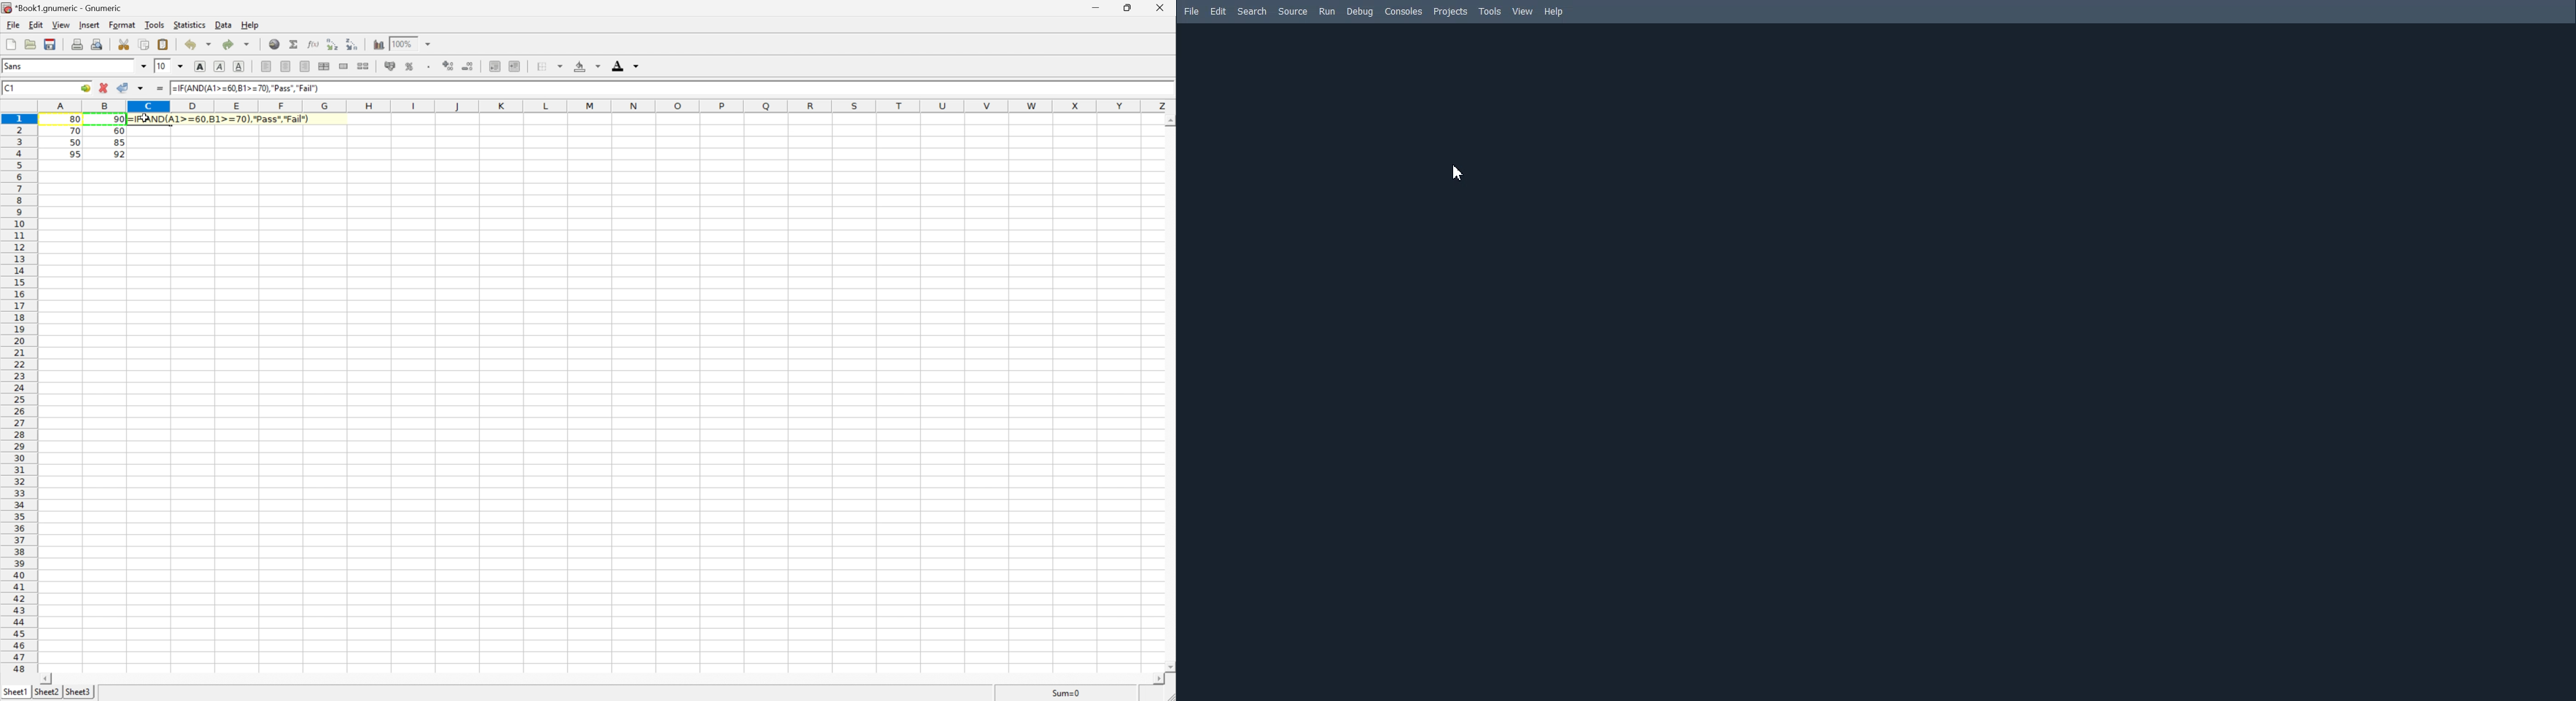 The image size is (2576, 728). What do you see at coordinates (1327, 12) in the screenshot?
I see `Run` at bounding box center [1327, 12].